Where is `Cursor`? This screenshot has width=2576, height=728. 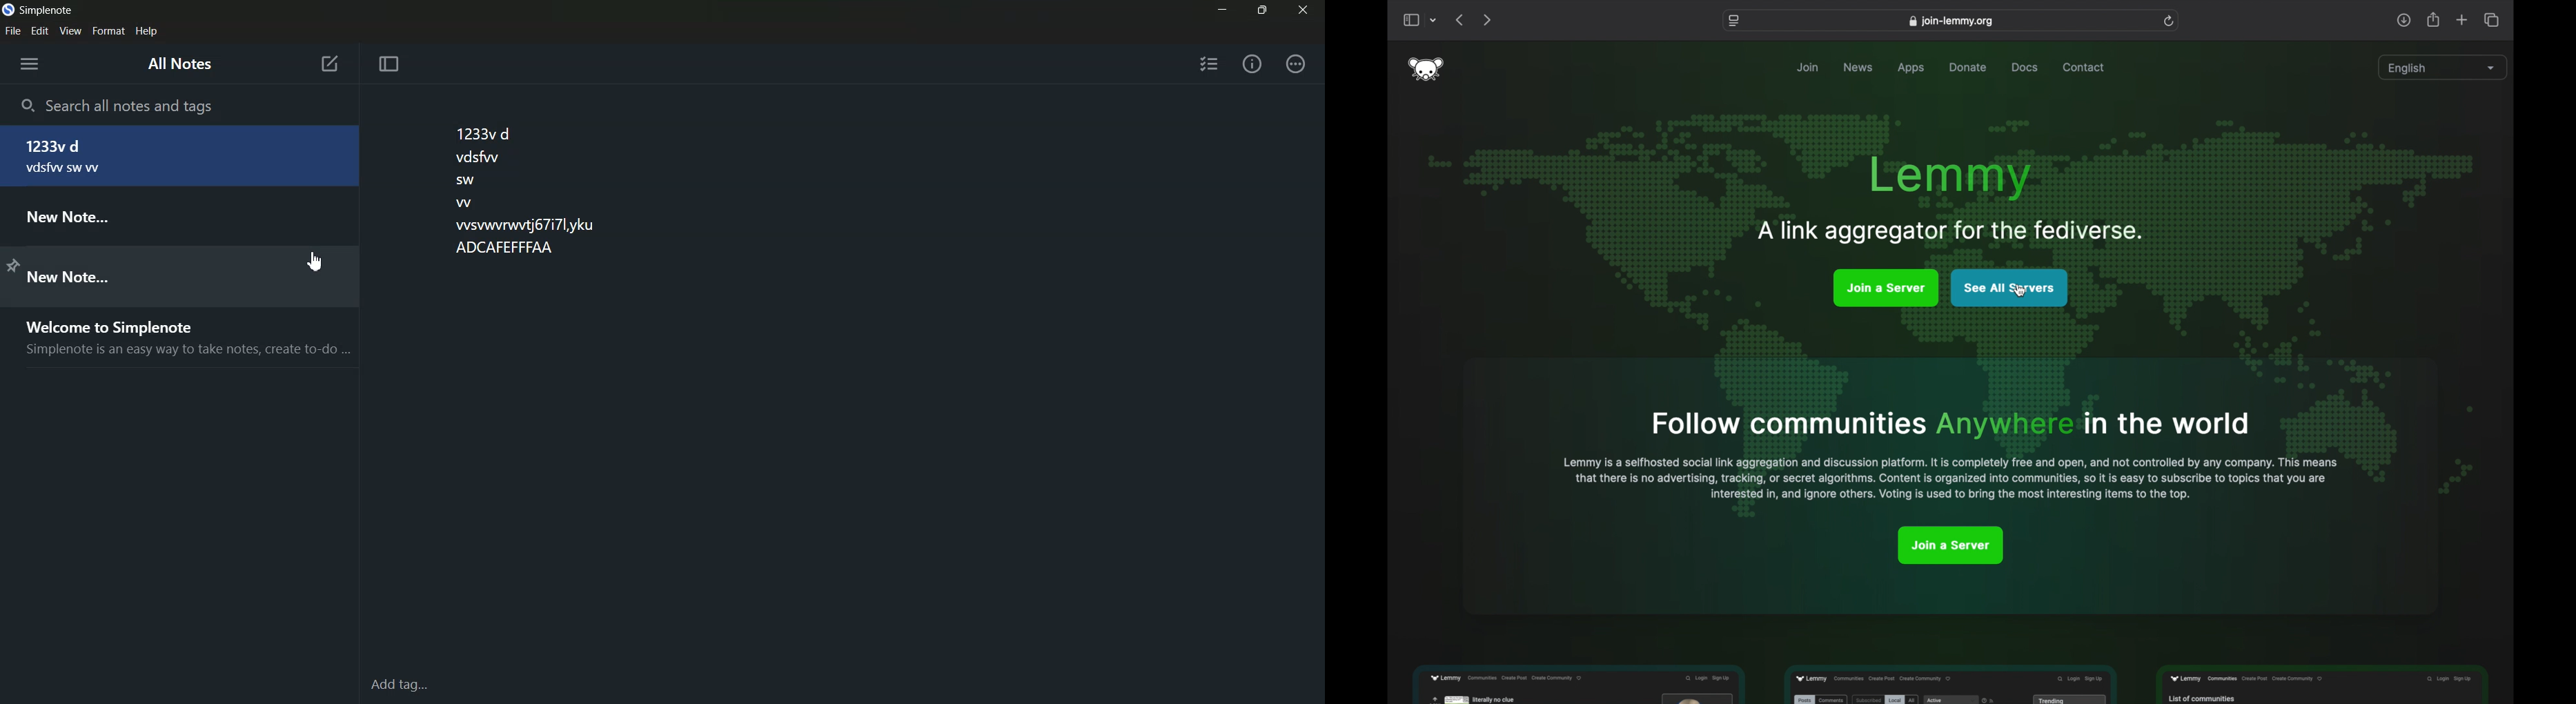 Cursor is located at coordinates (315, 262).